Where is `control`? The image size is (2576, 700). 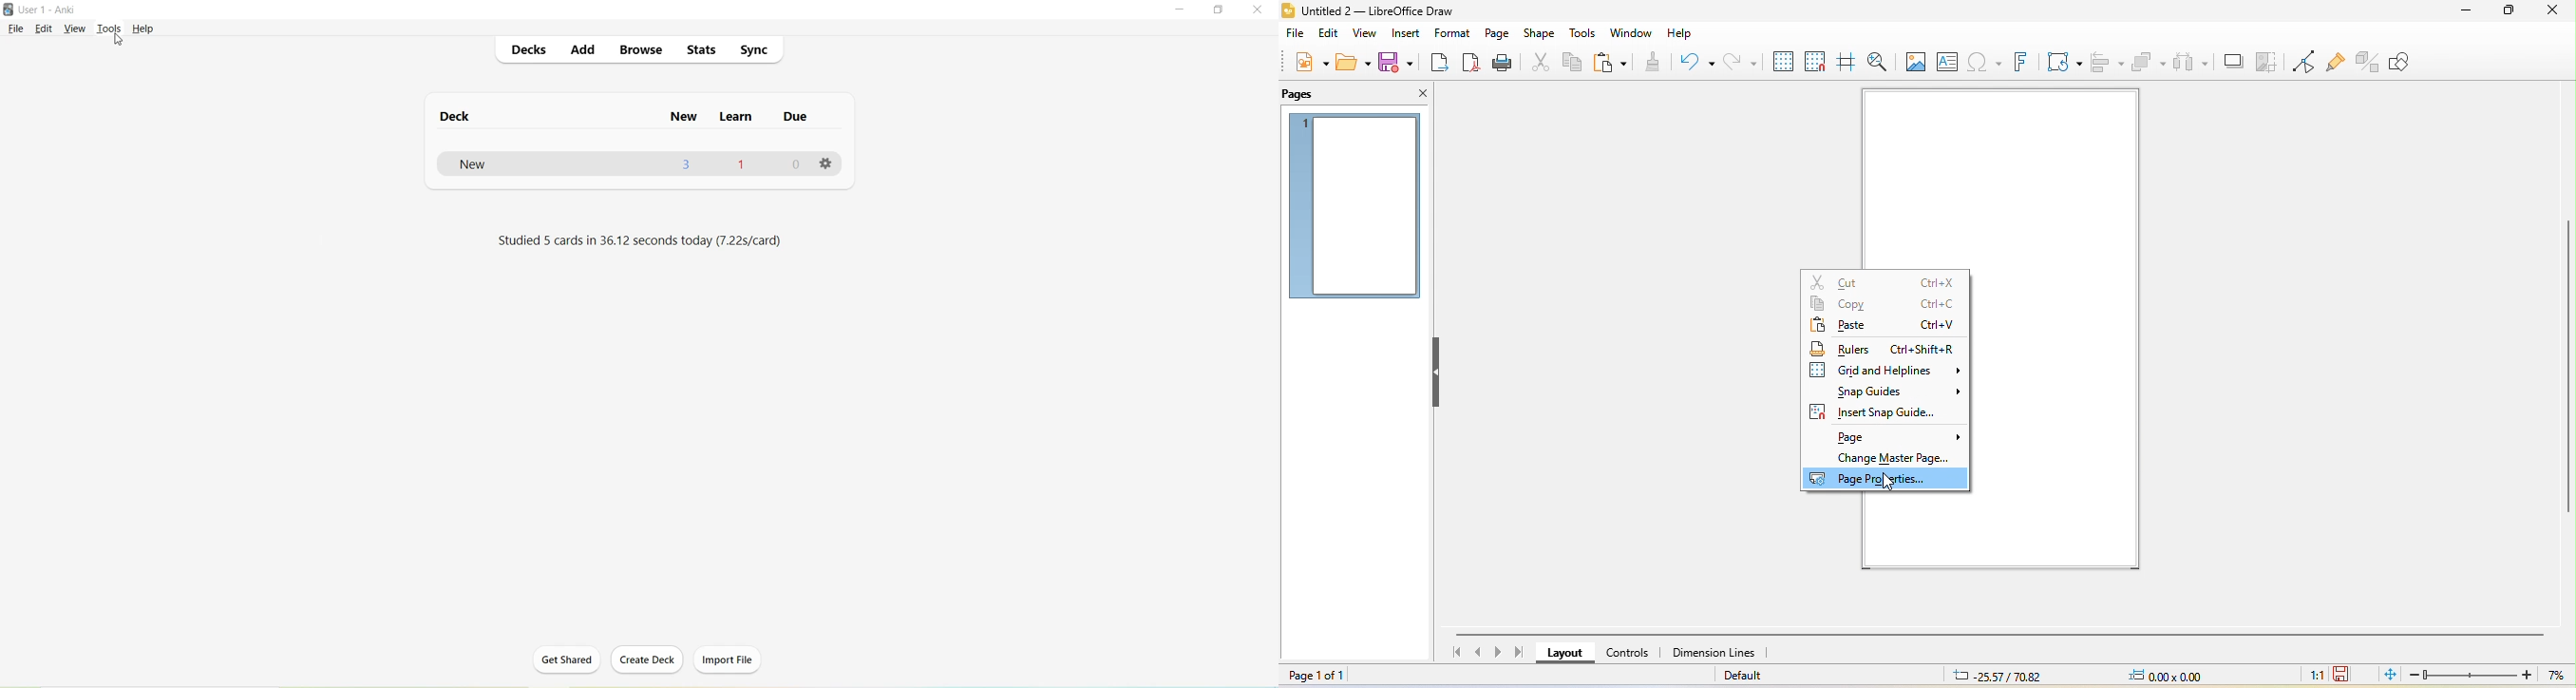
control is located at coordinates (1628, 656).